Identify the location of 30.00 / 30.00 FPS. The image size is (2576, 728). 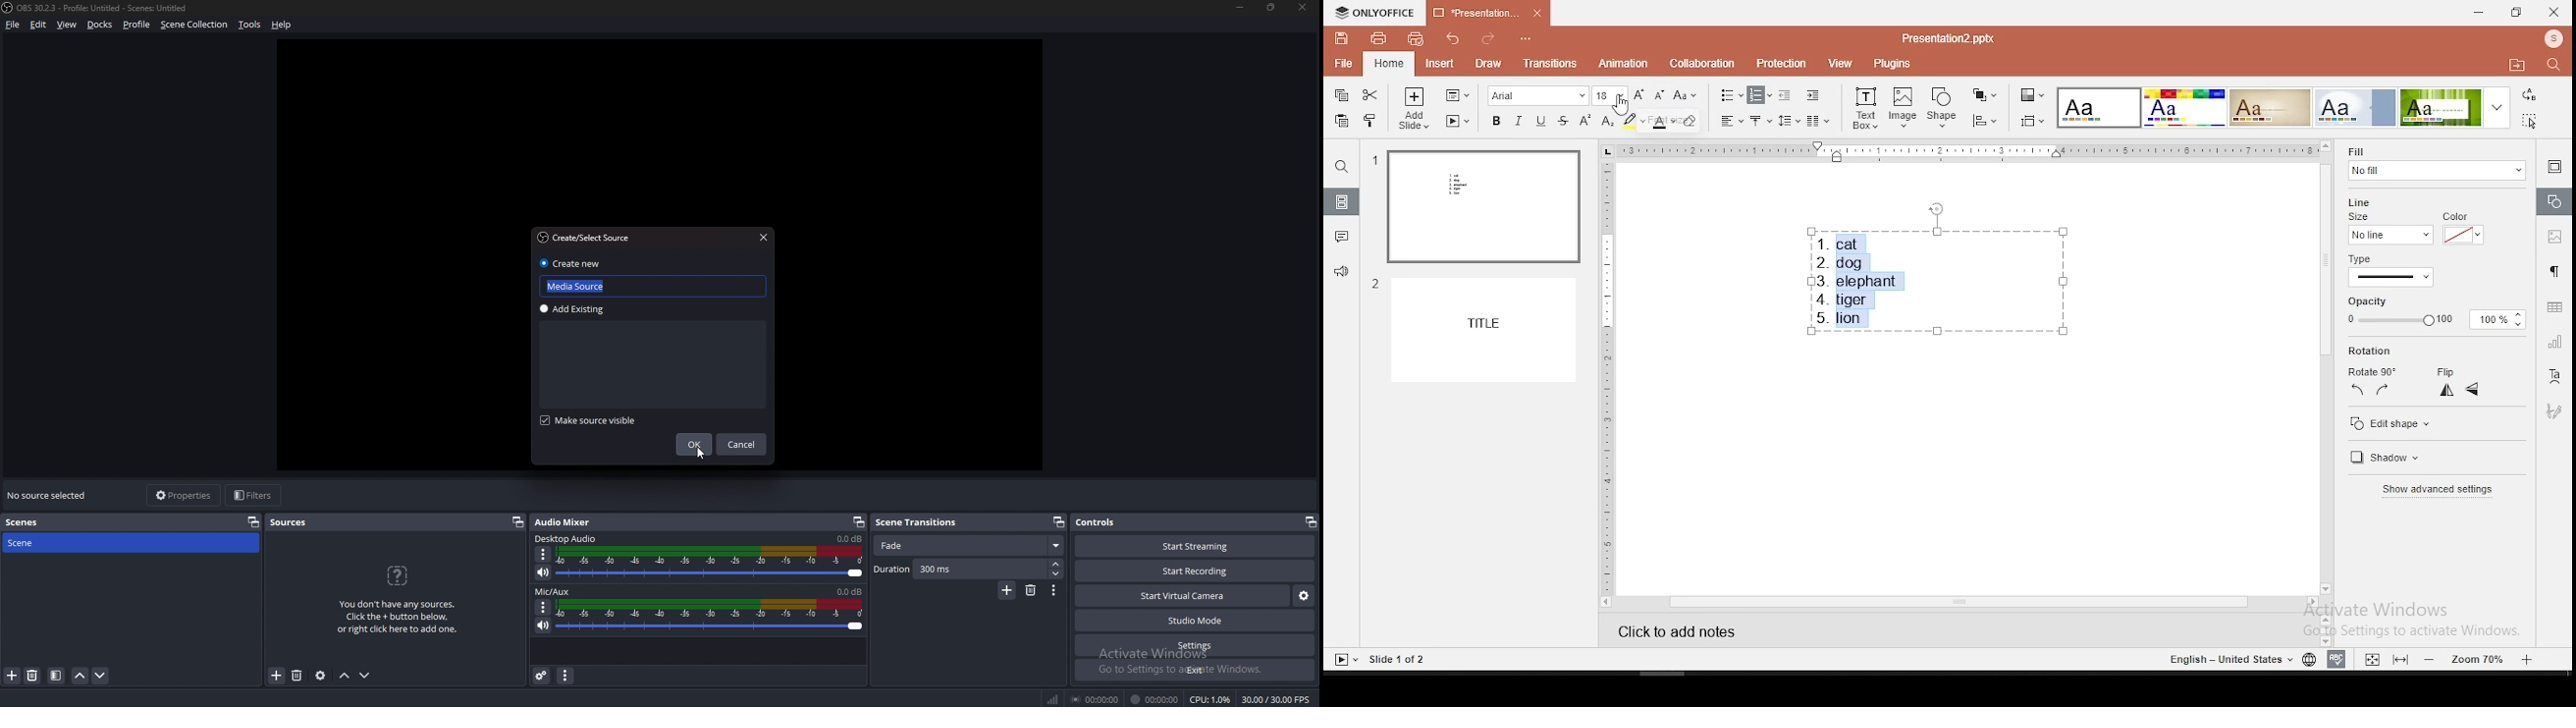
(1276, 699).